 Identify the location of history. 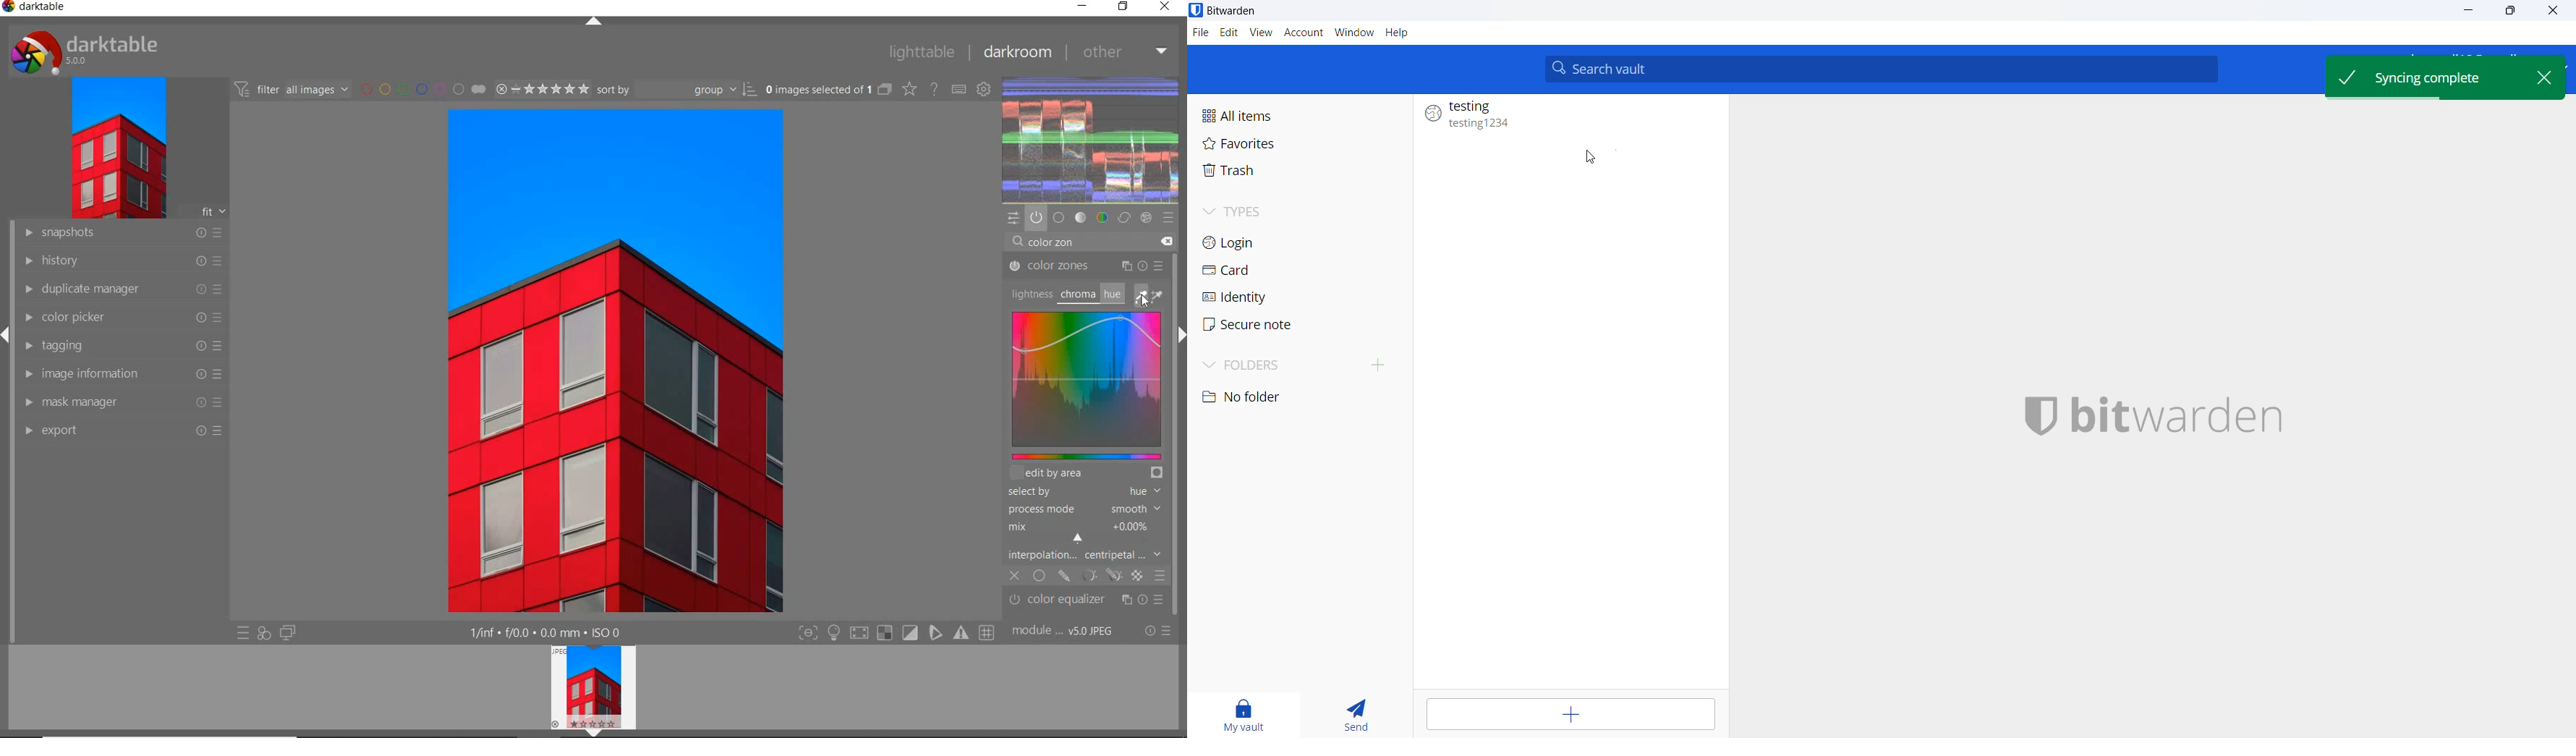
(119, 262).